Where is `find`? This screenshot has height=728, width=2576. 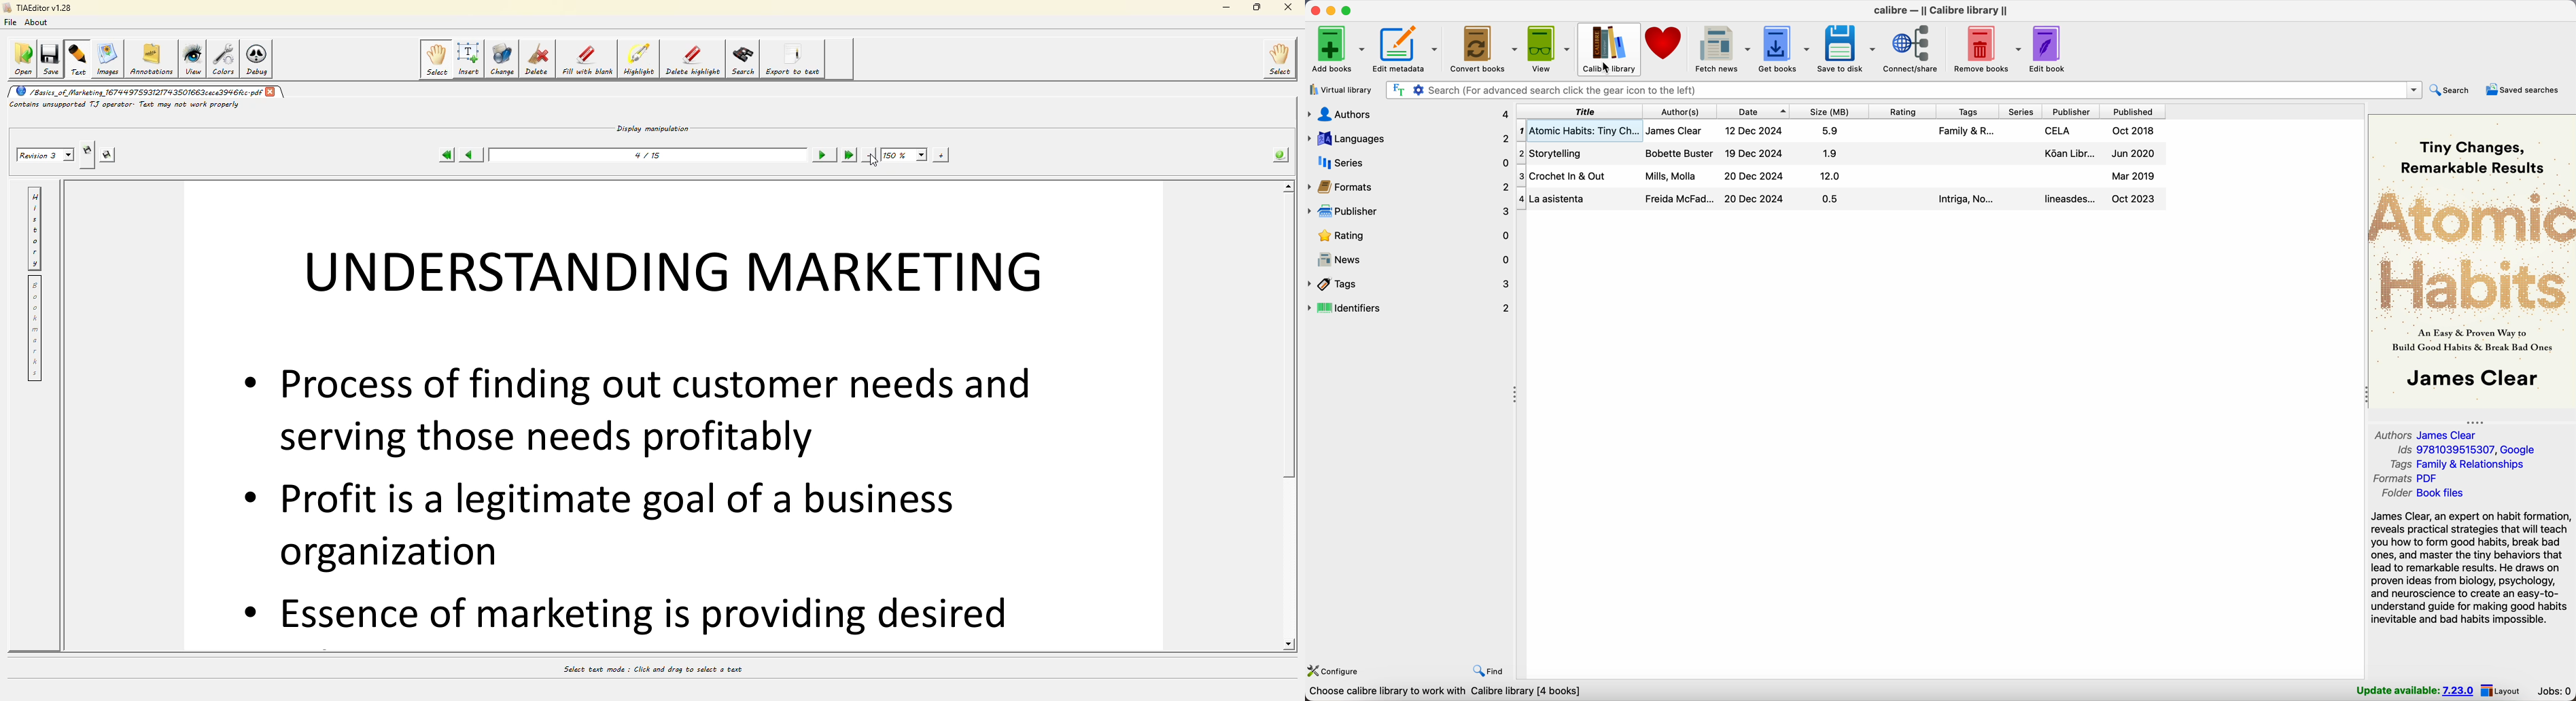
find is located at coordinates (1488, 671).